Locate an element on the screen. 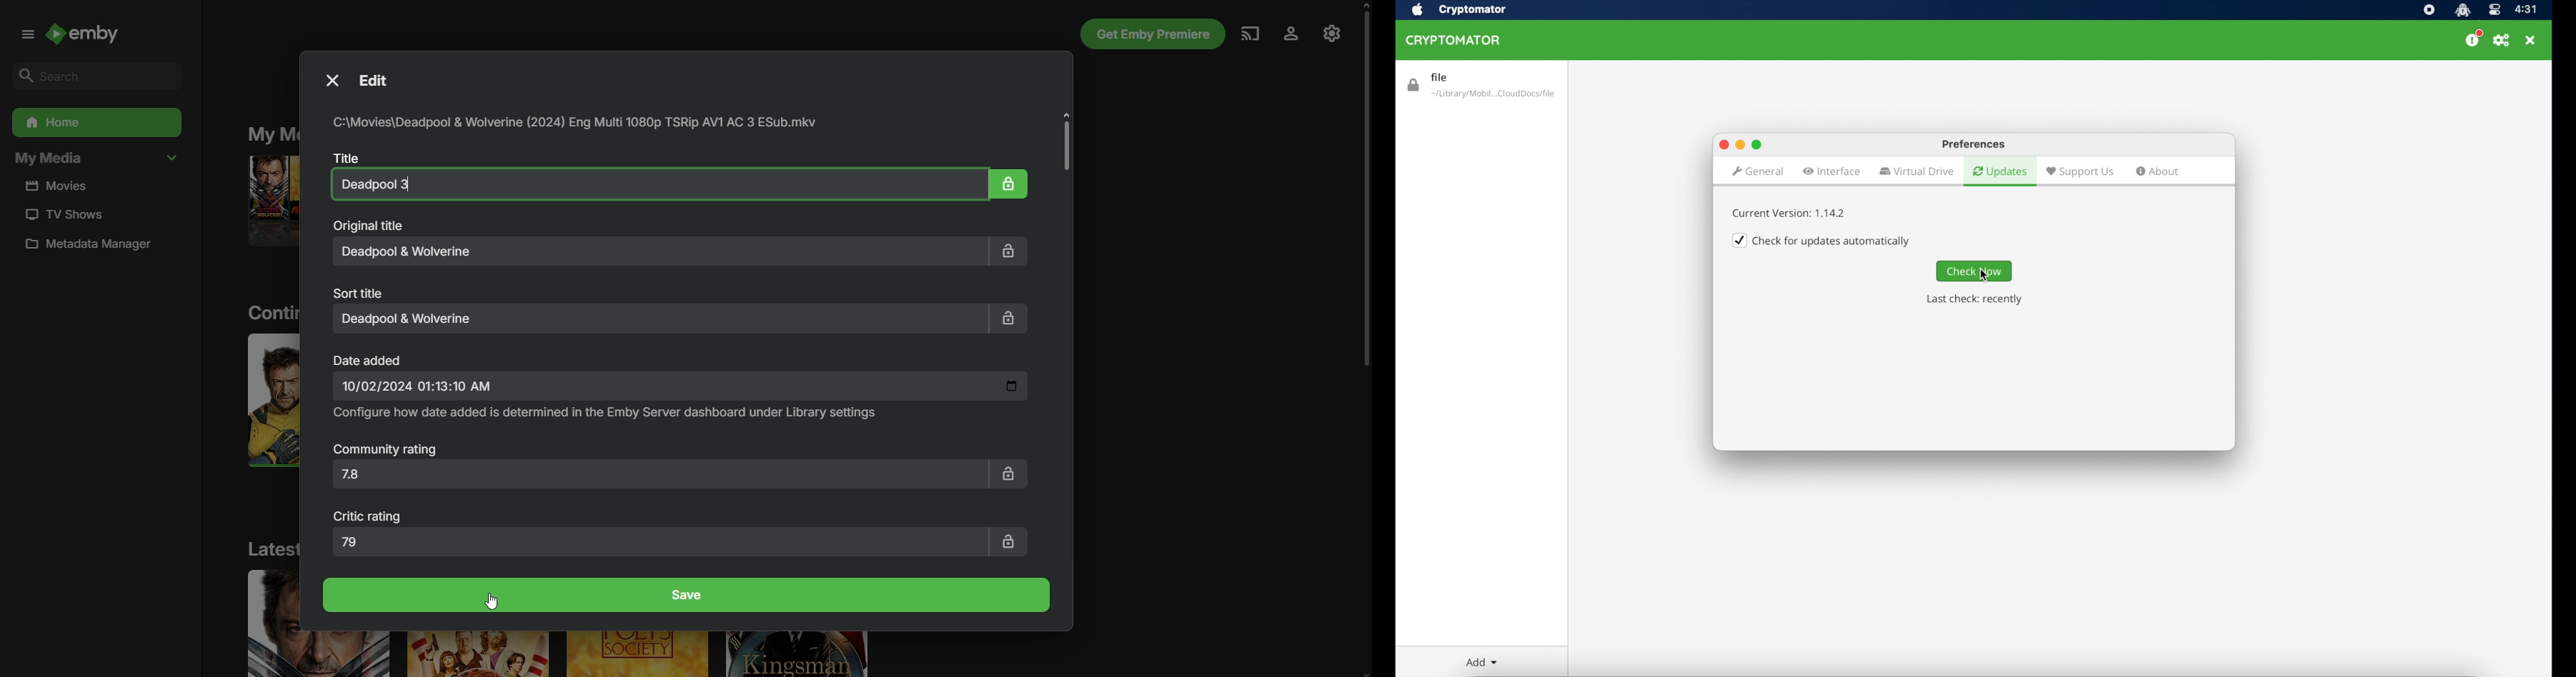  donate  is located at coordinates (2472, 39).